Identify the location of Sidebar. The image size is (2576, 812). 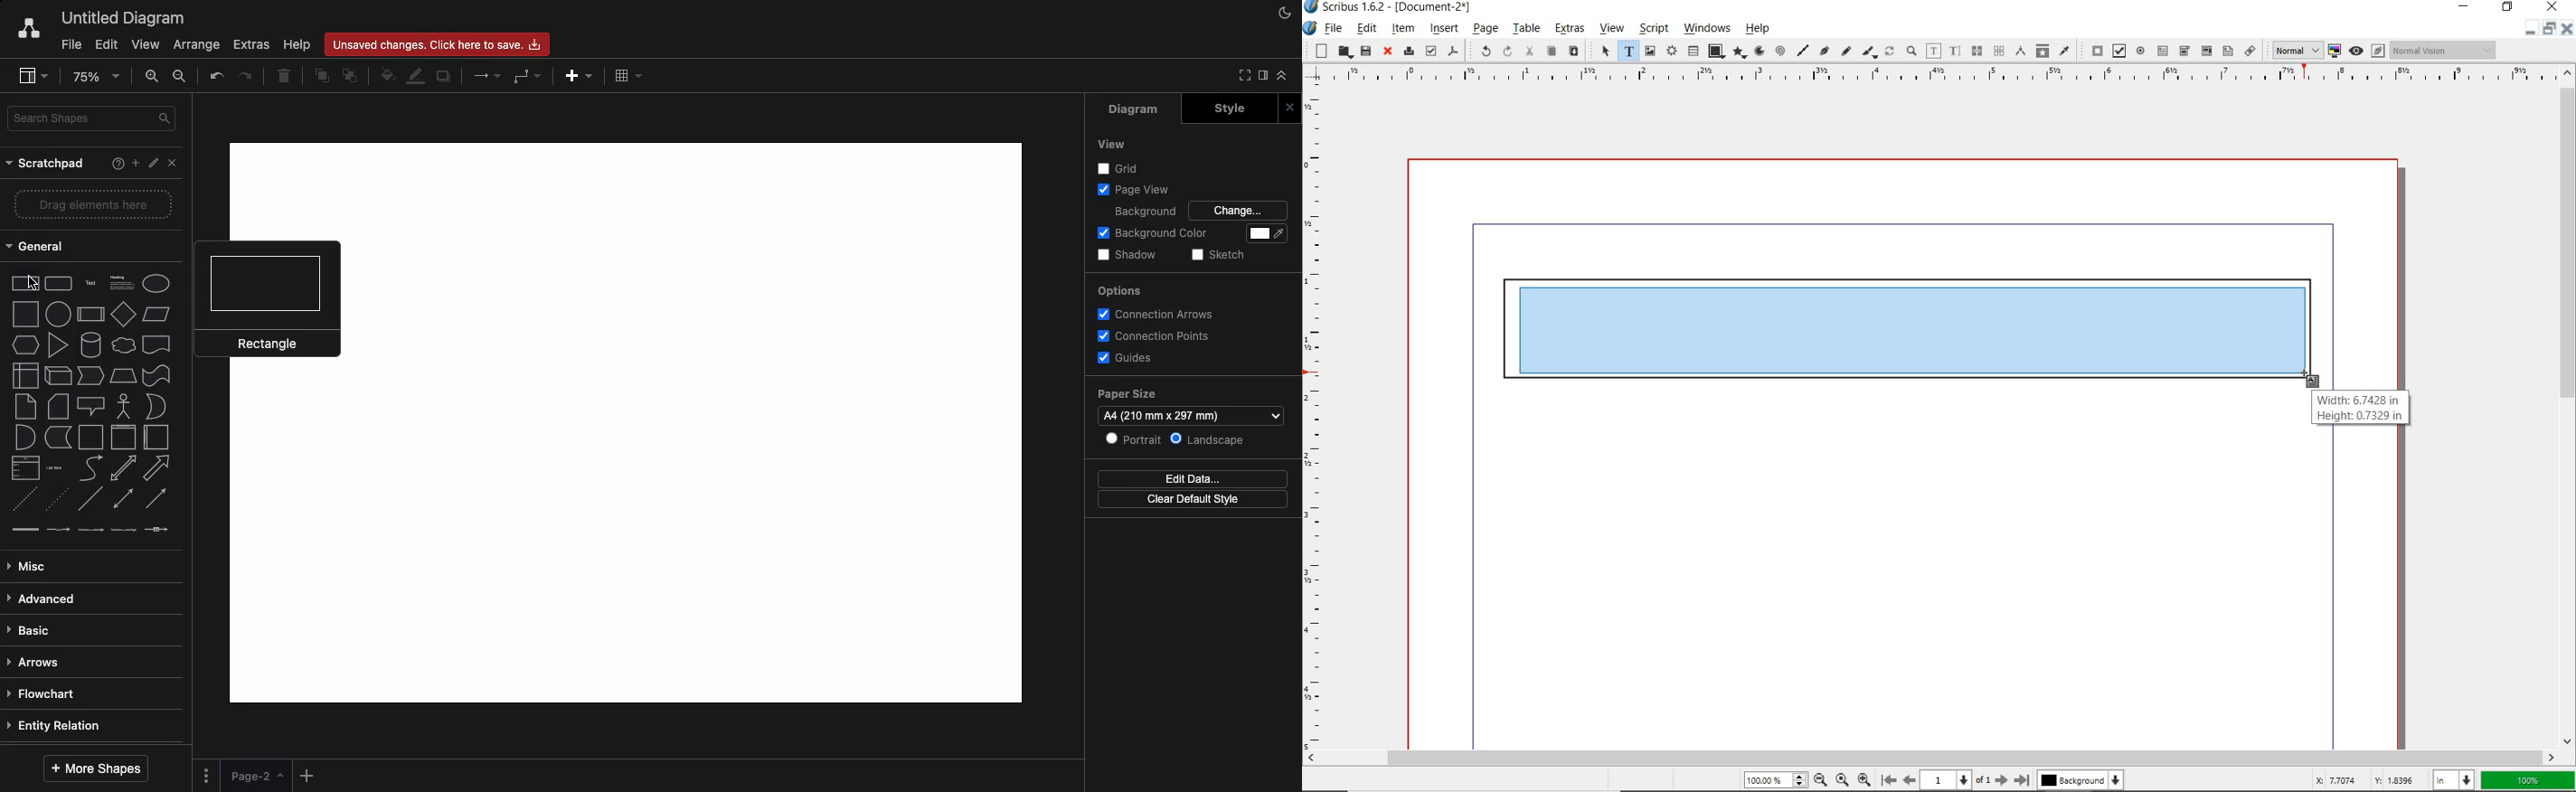
(1260, 77).